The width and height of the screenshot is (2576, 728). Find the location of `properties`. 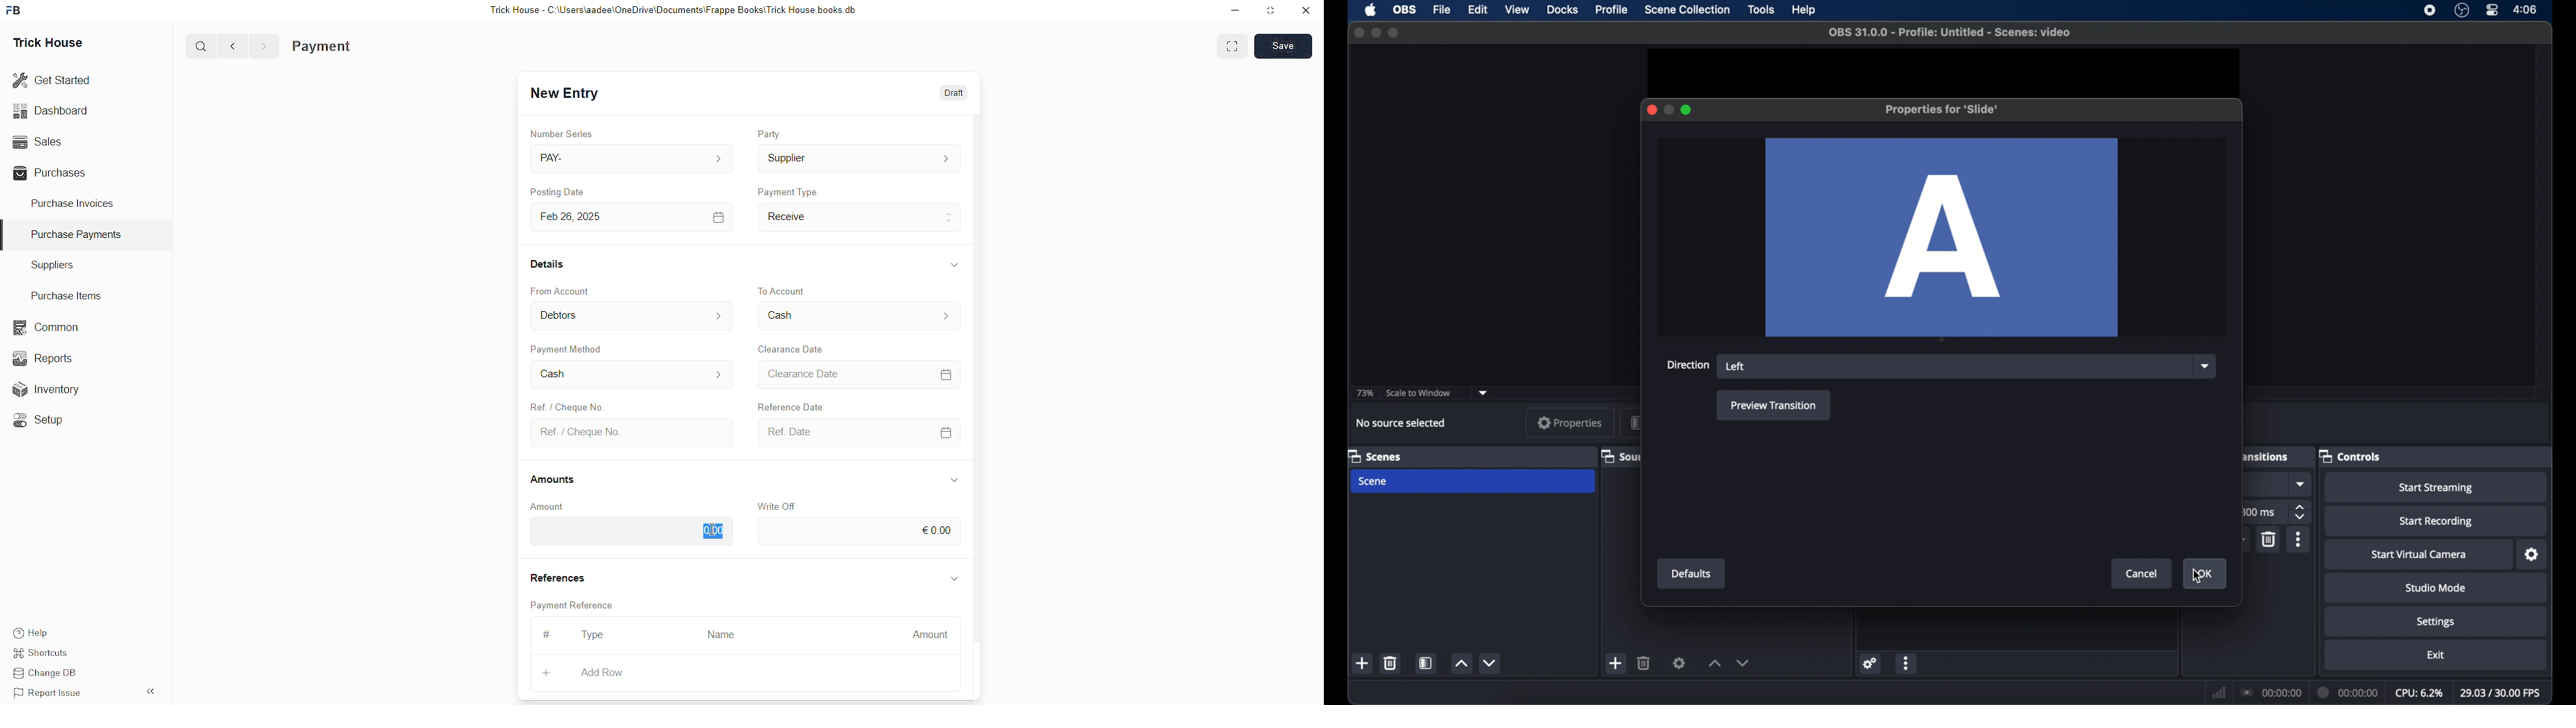

properties is located at coordinates (1569, 422).